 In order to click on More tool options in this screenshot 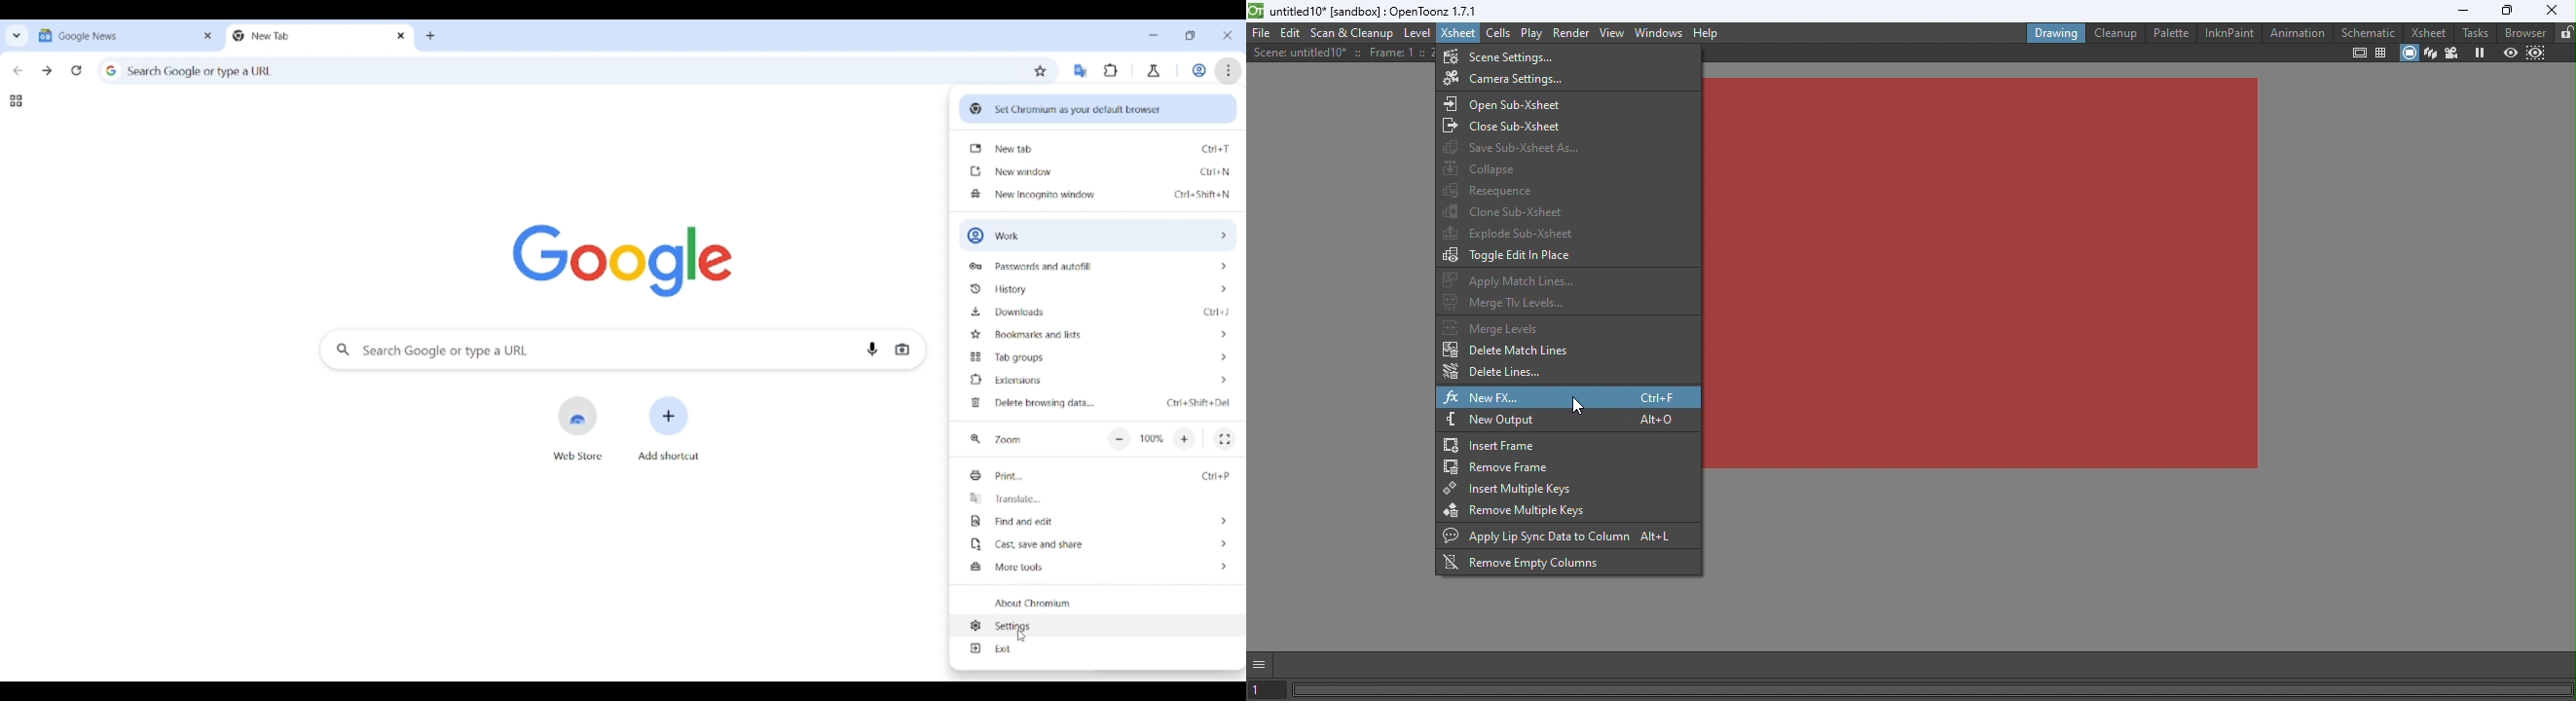, I will do `click(1098, 567)`.